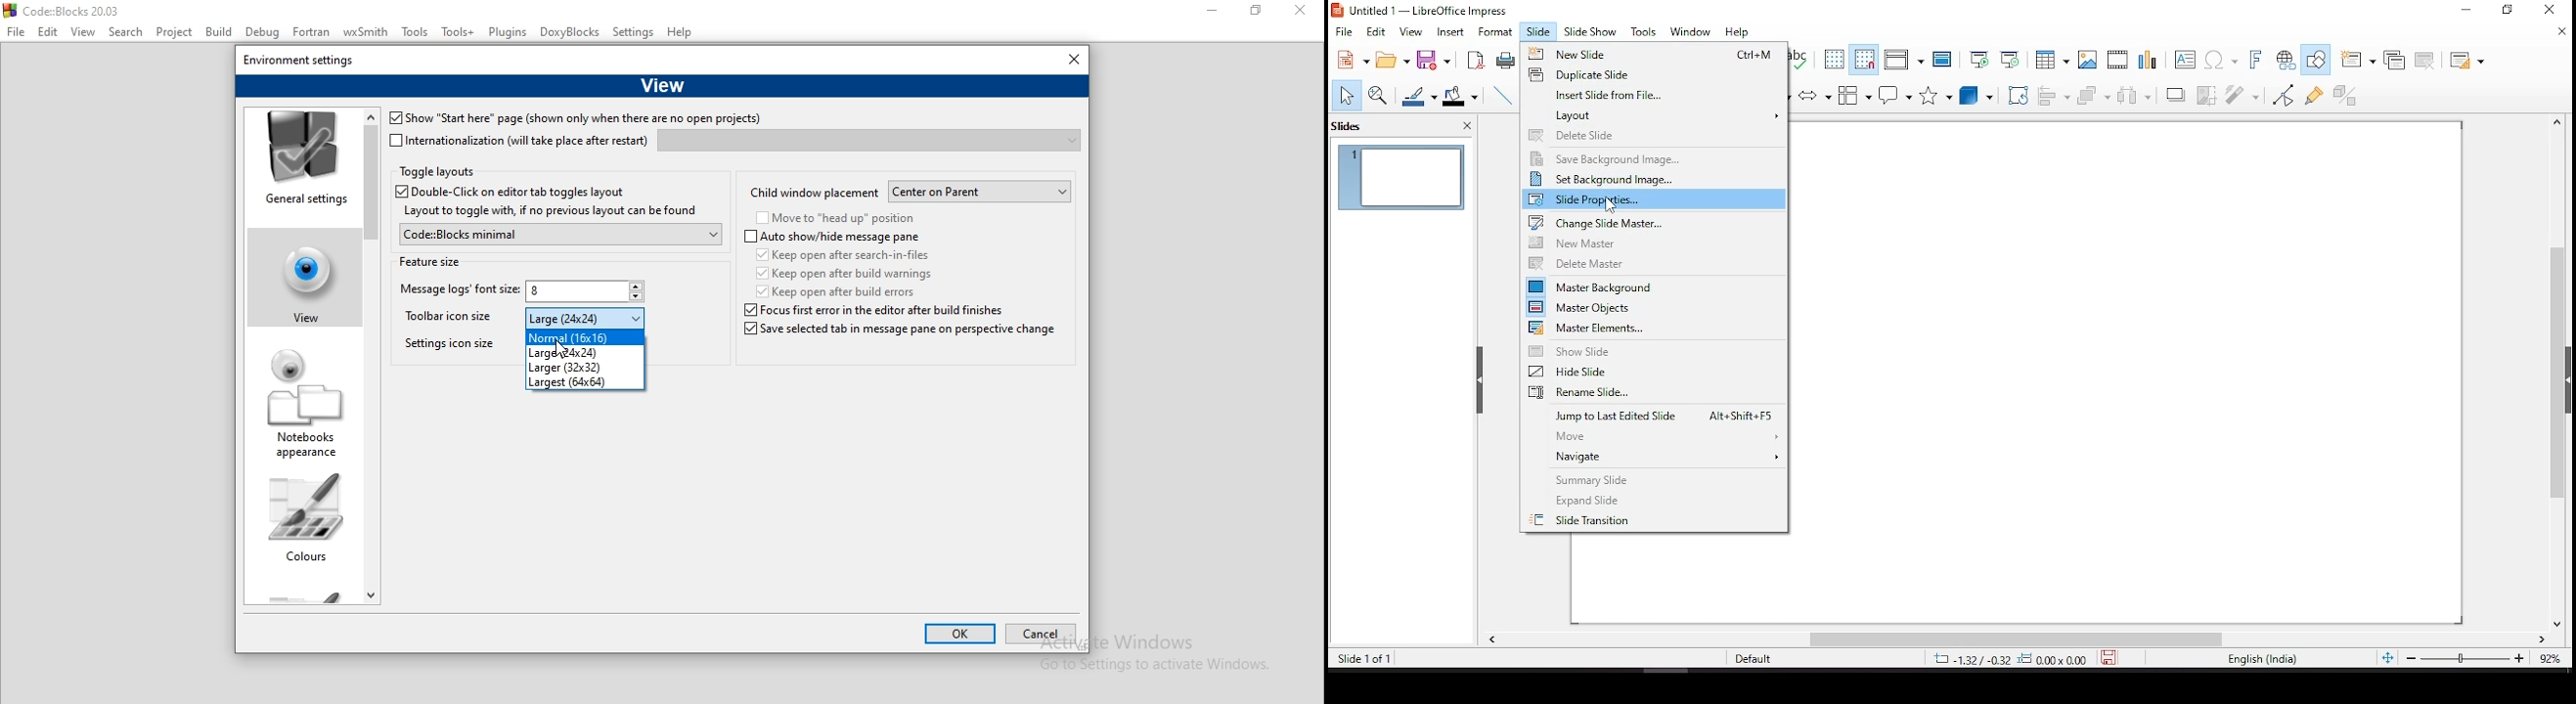 The width and height of the screenshot is (2576, 728). I want to click on largest(64x64), so click(583, 381).